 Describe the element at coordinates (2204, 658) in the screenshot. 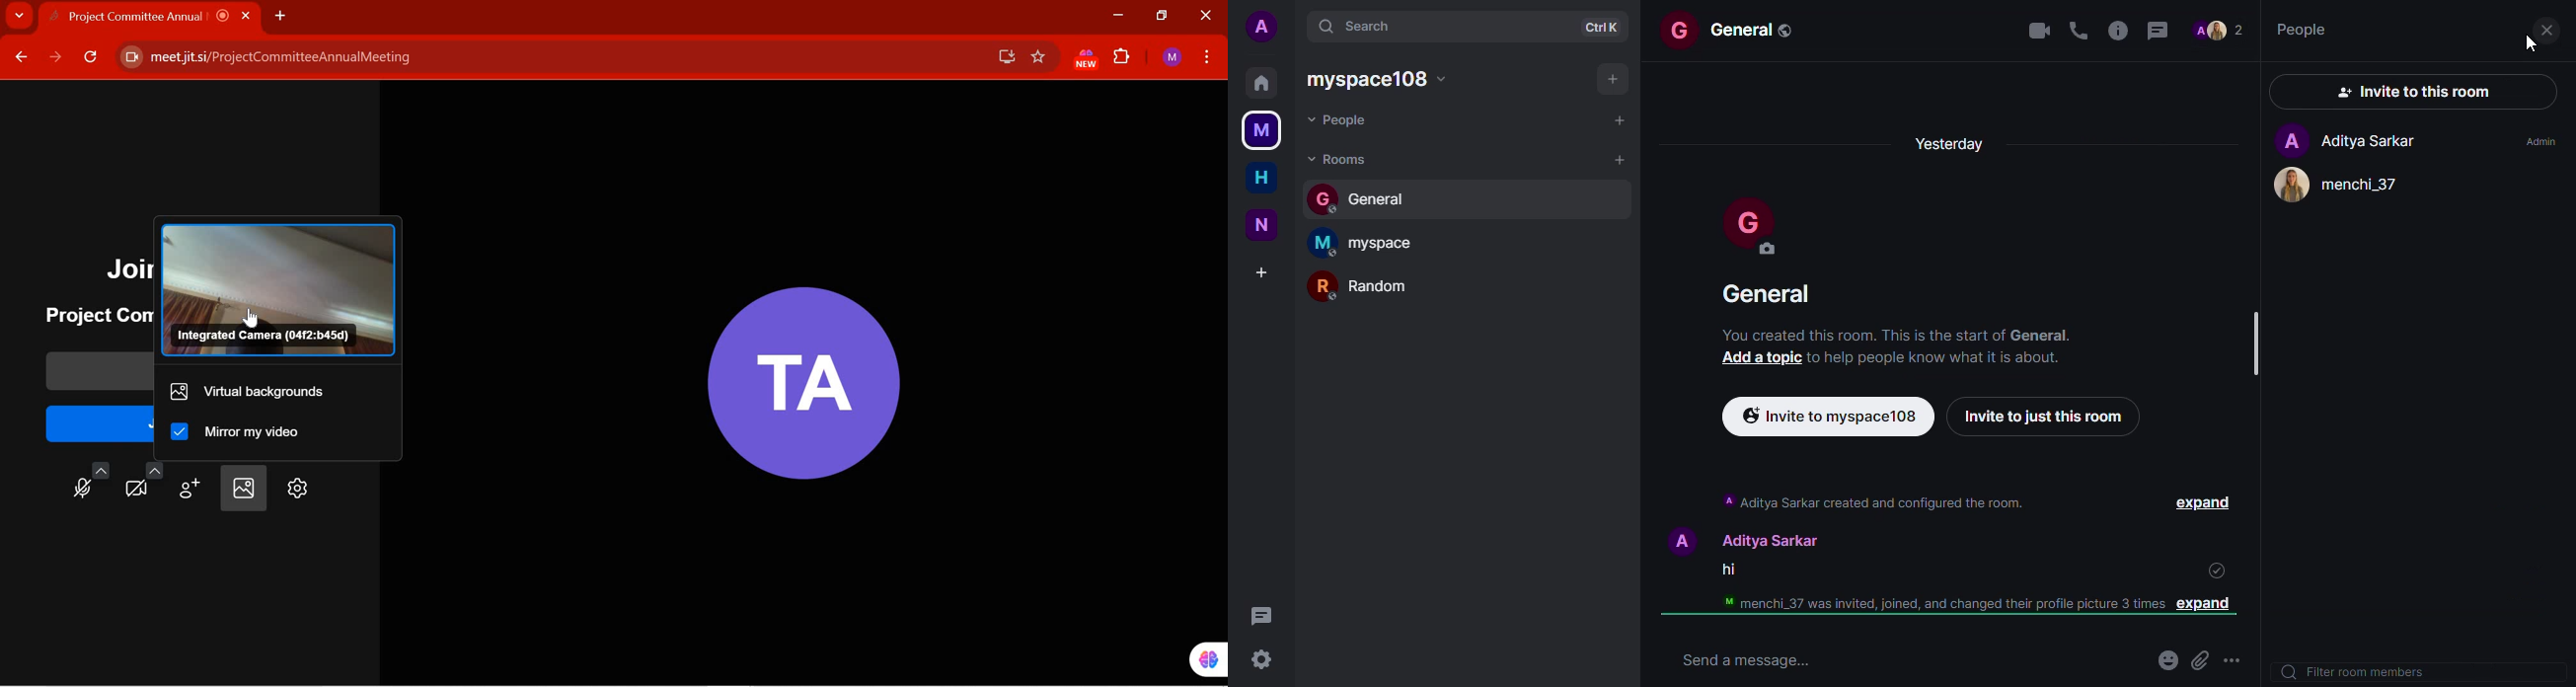

I see `attach` at that location.